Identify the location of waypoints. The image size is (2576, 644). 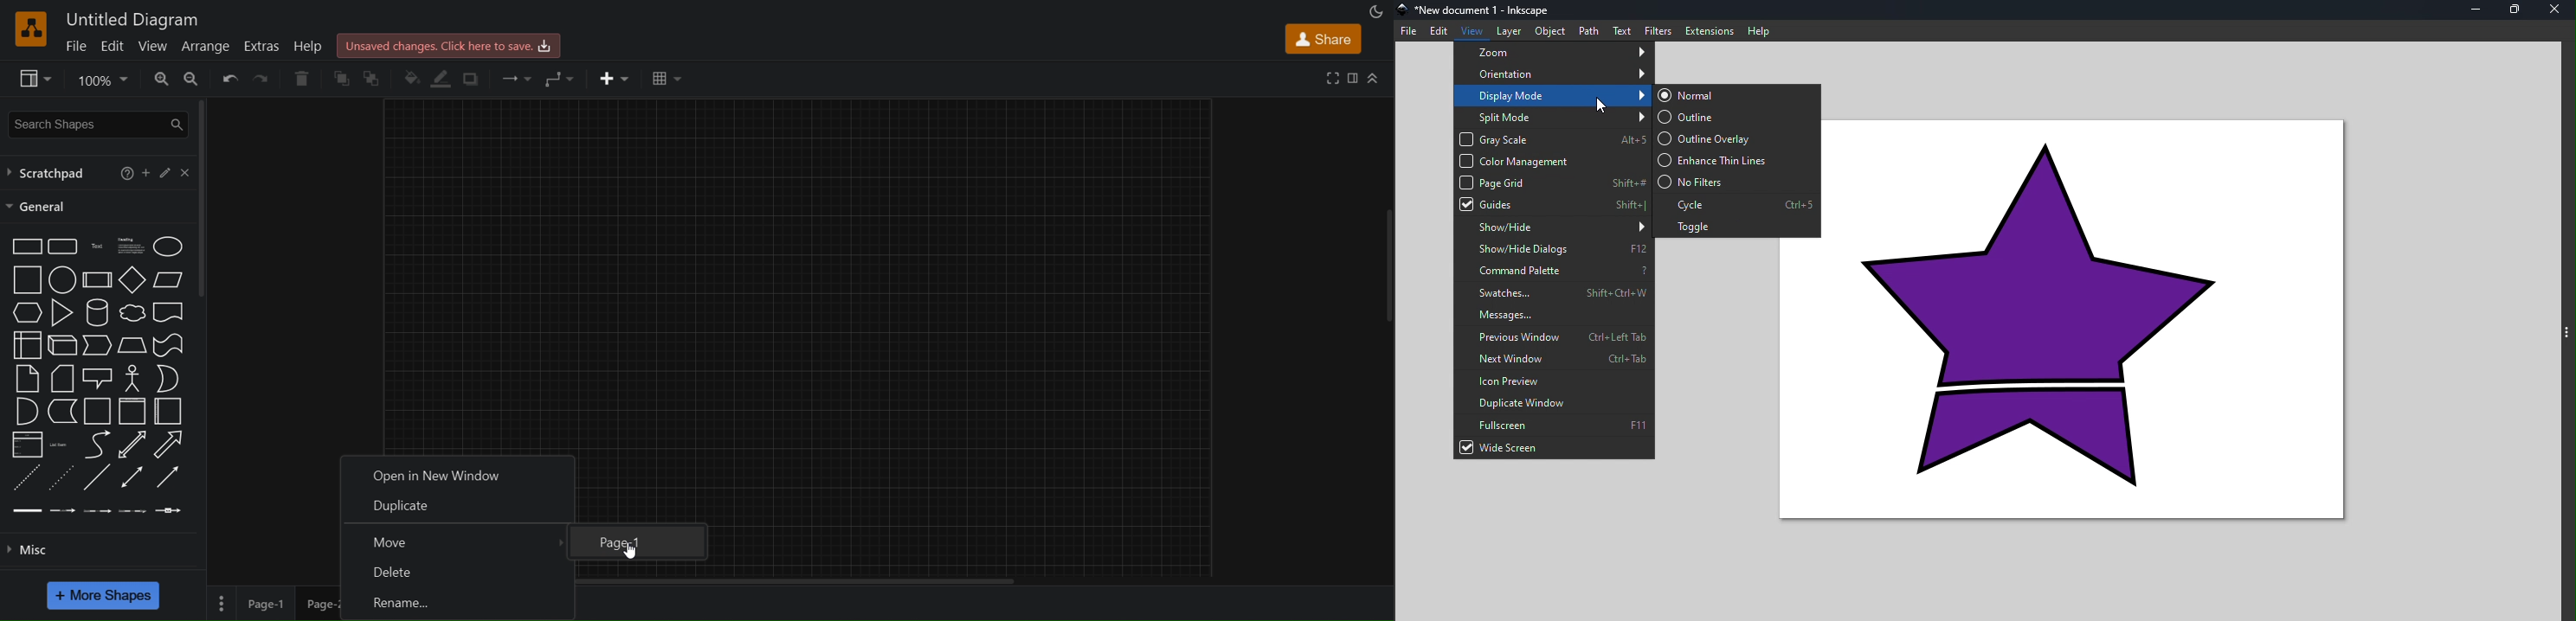
(559, 78).